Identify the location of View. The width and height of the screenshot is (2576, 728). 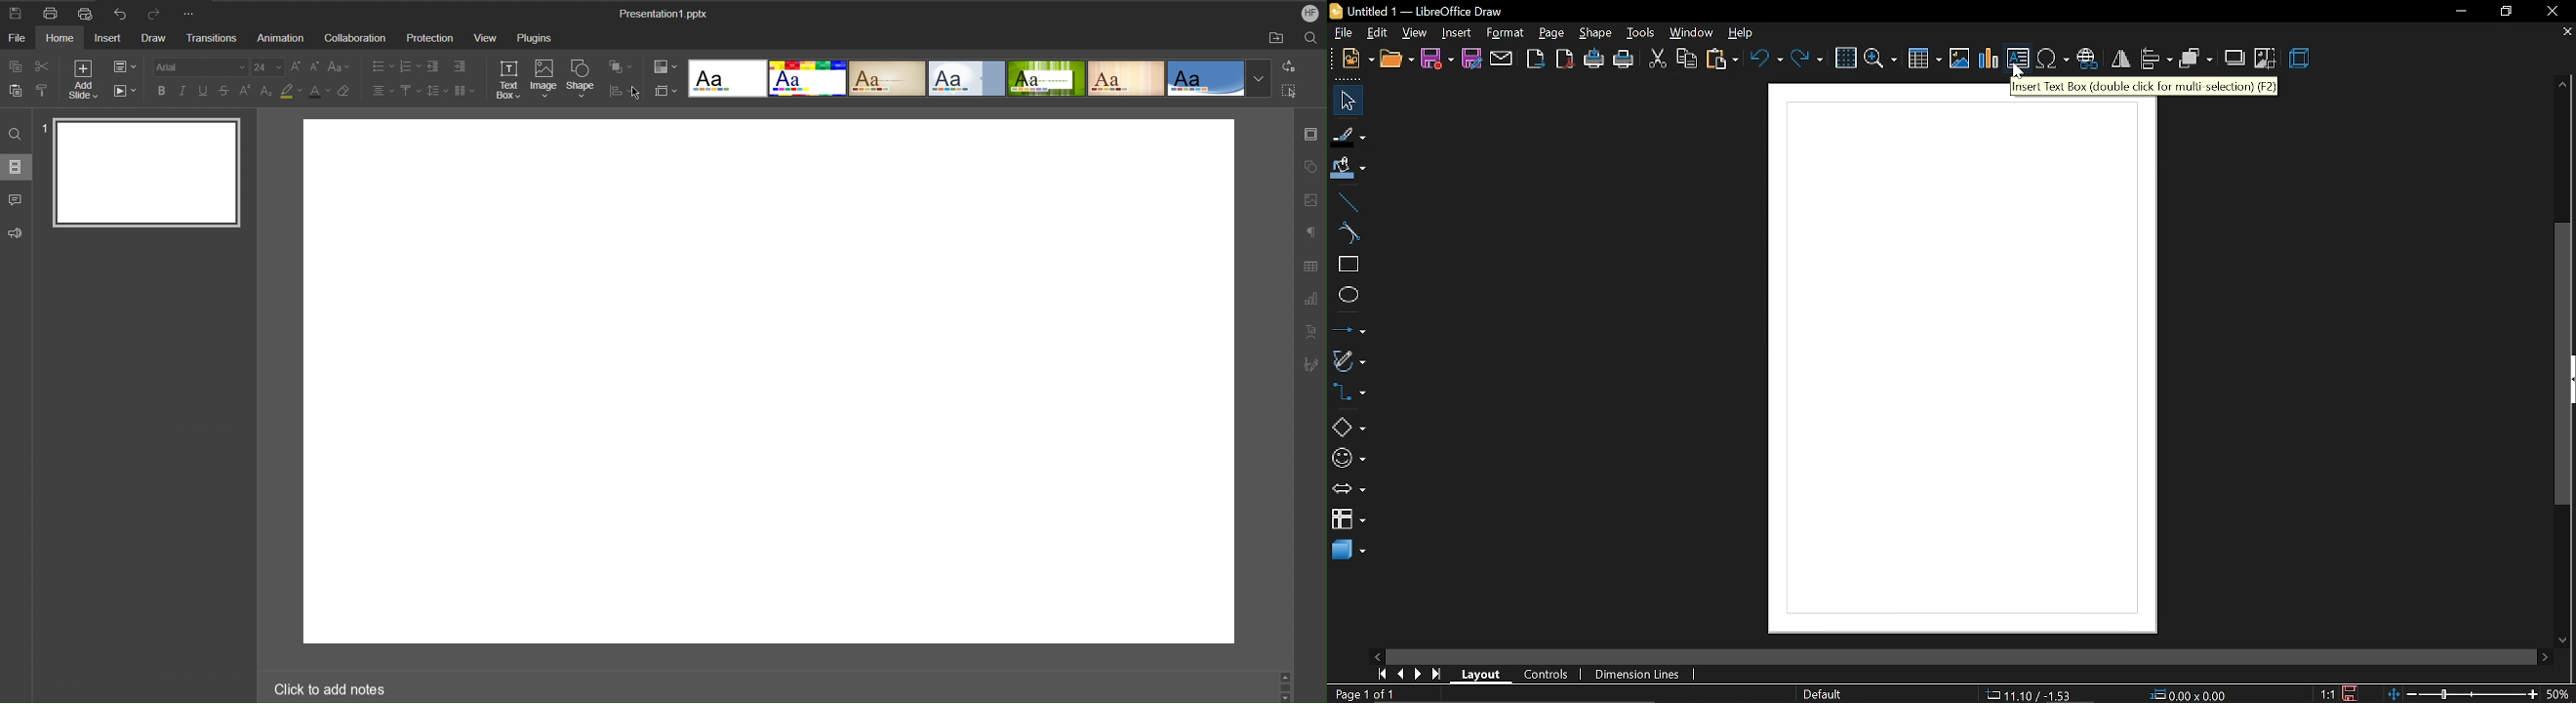
(488, 36).